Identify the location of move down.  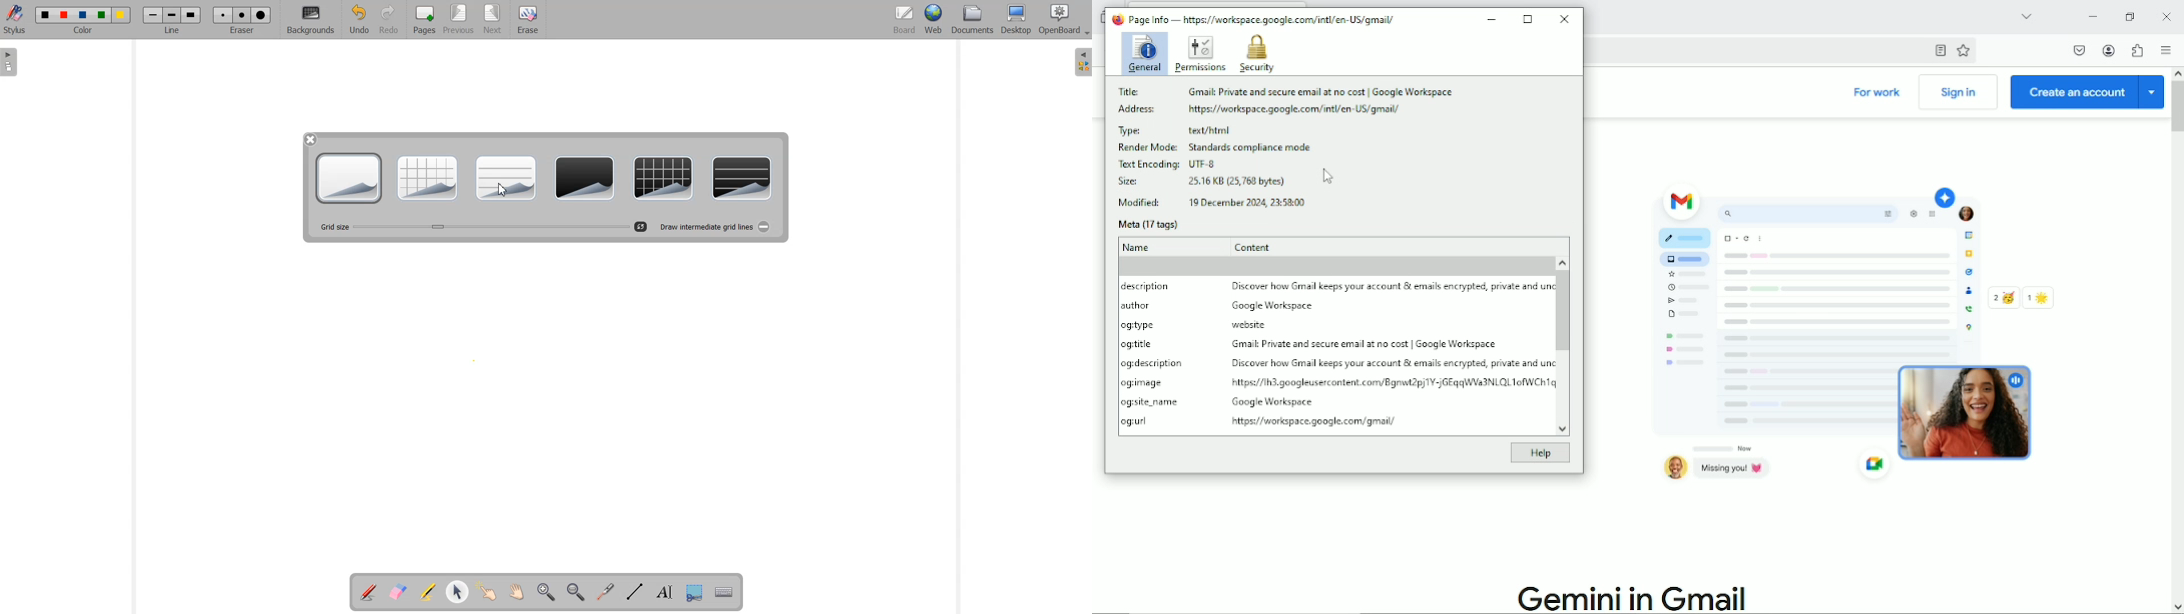
(2177, 607).